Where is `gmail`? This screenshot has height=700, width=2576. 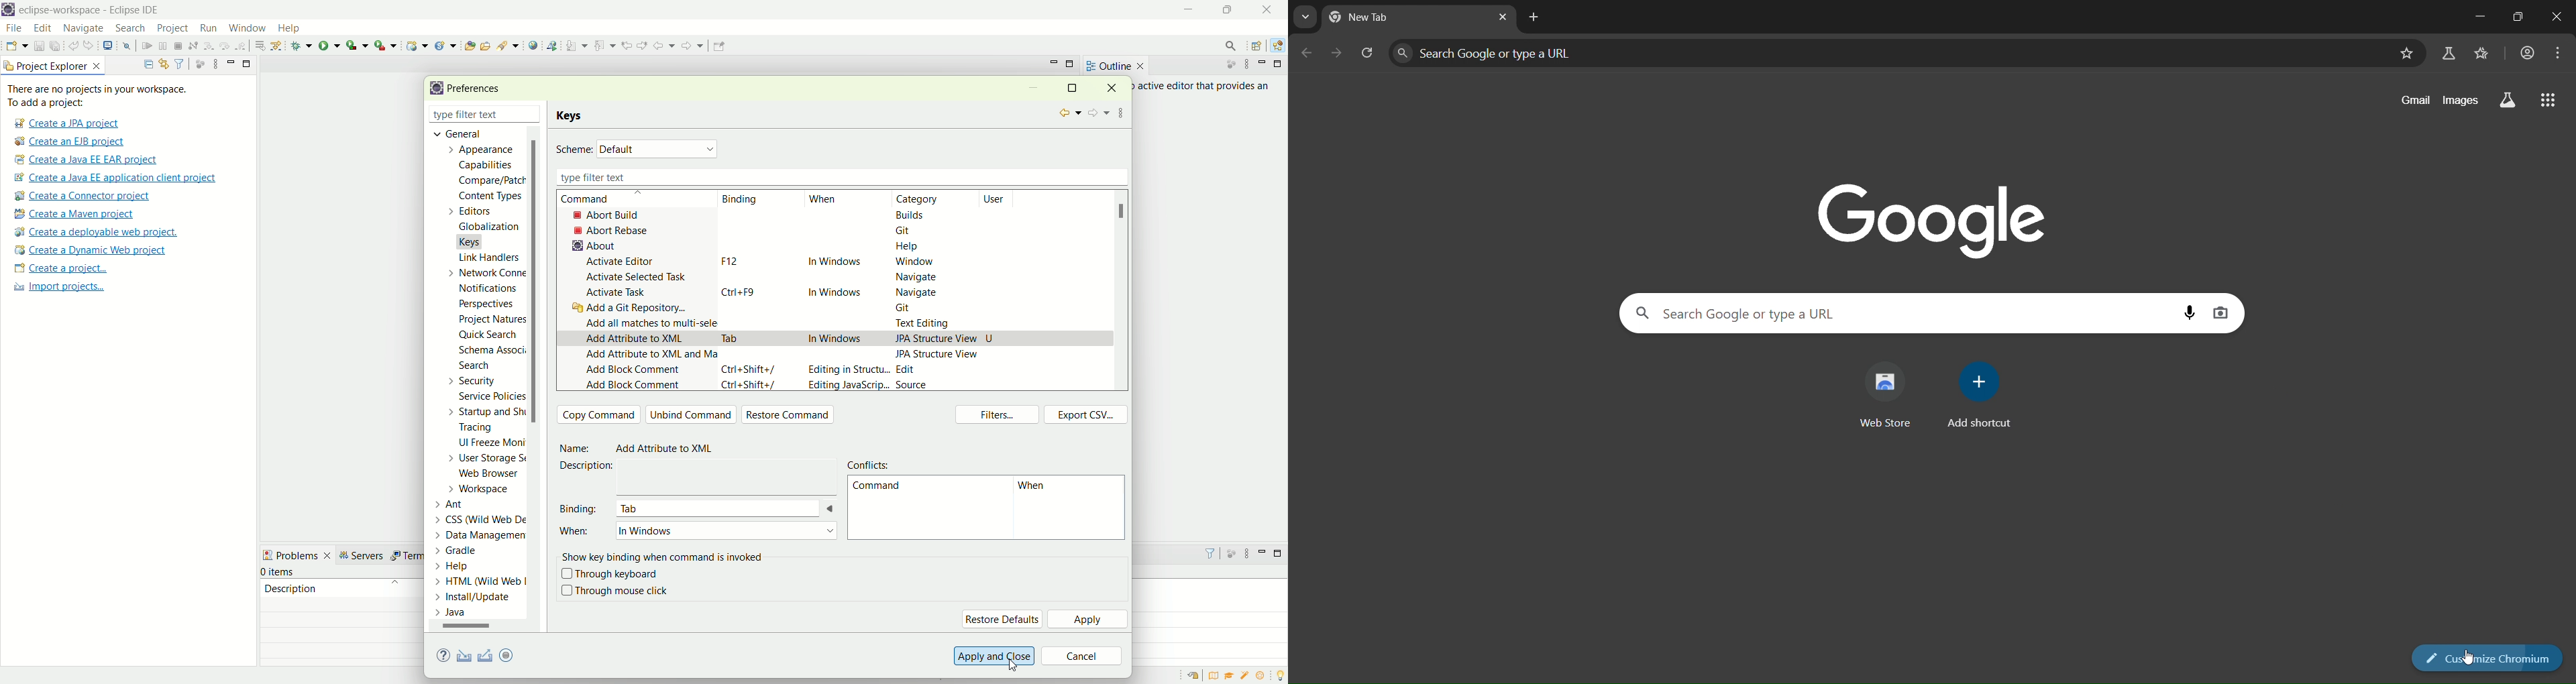 gmail is located at coordinates (2416, 101).